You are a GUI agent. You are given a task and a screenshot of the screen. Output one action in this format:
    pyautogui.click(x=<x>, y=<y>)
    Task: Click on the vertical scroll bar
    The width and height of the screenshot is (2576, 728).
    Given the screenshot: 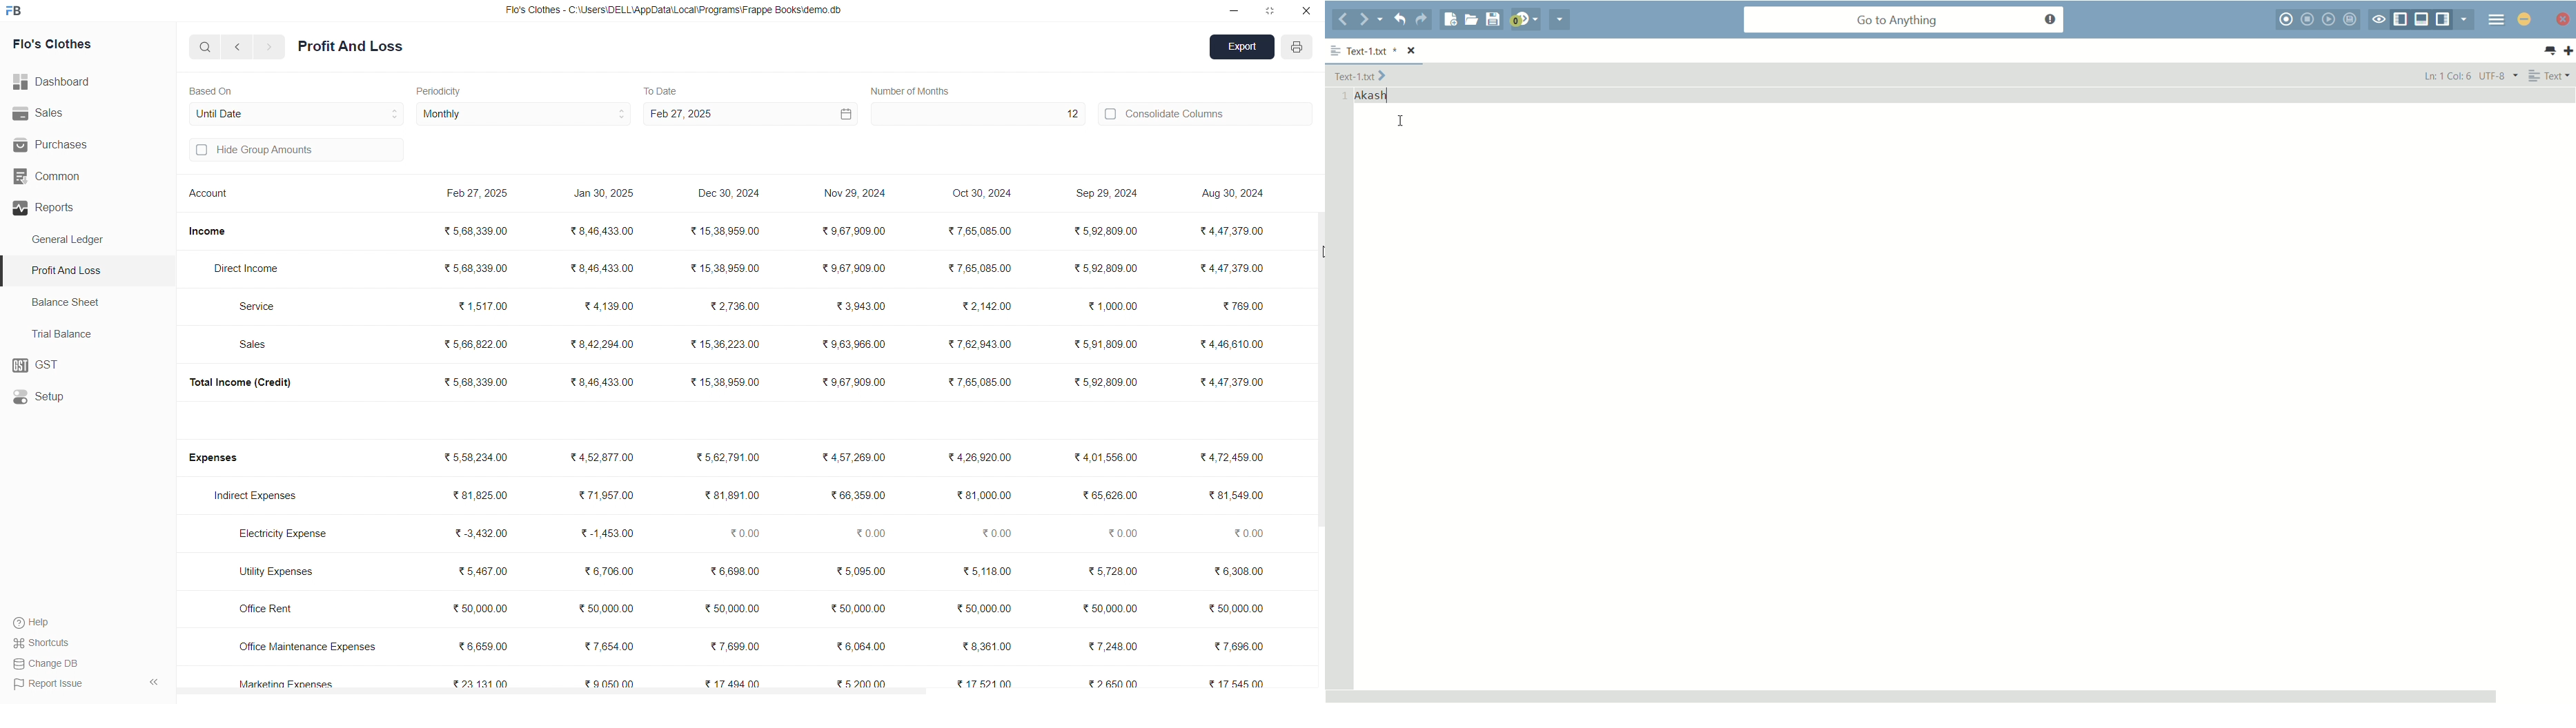 What is the action you would take?
    pyautogui.click(x=1317, y=438)
    